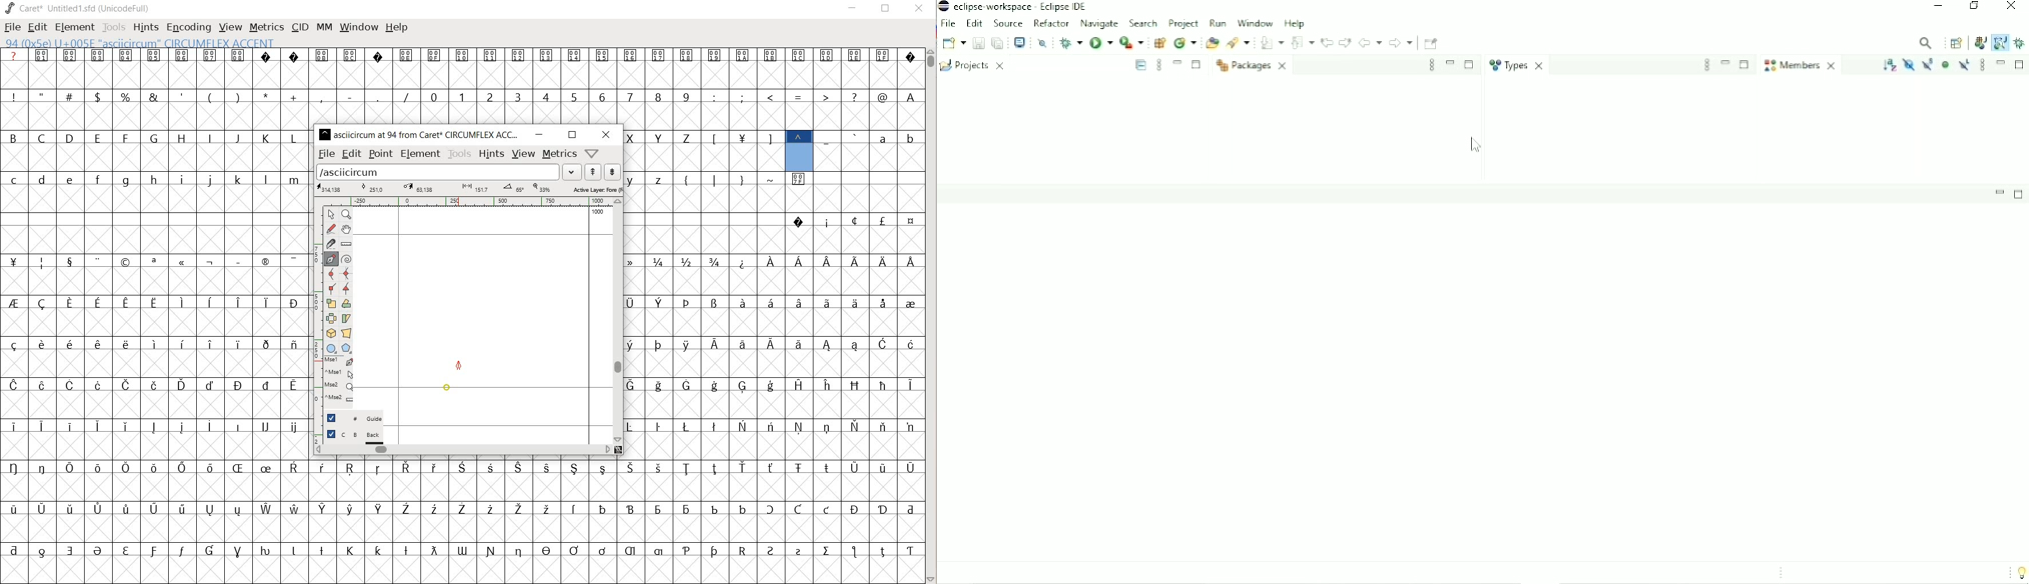 The image size is (2044, 588). I want to click on window/help, so click(591, 153).